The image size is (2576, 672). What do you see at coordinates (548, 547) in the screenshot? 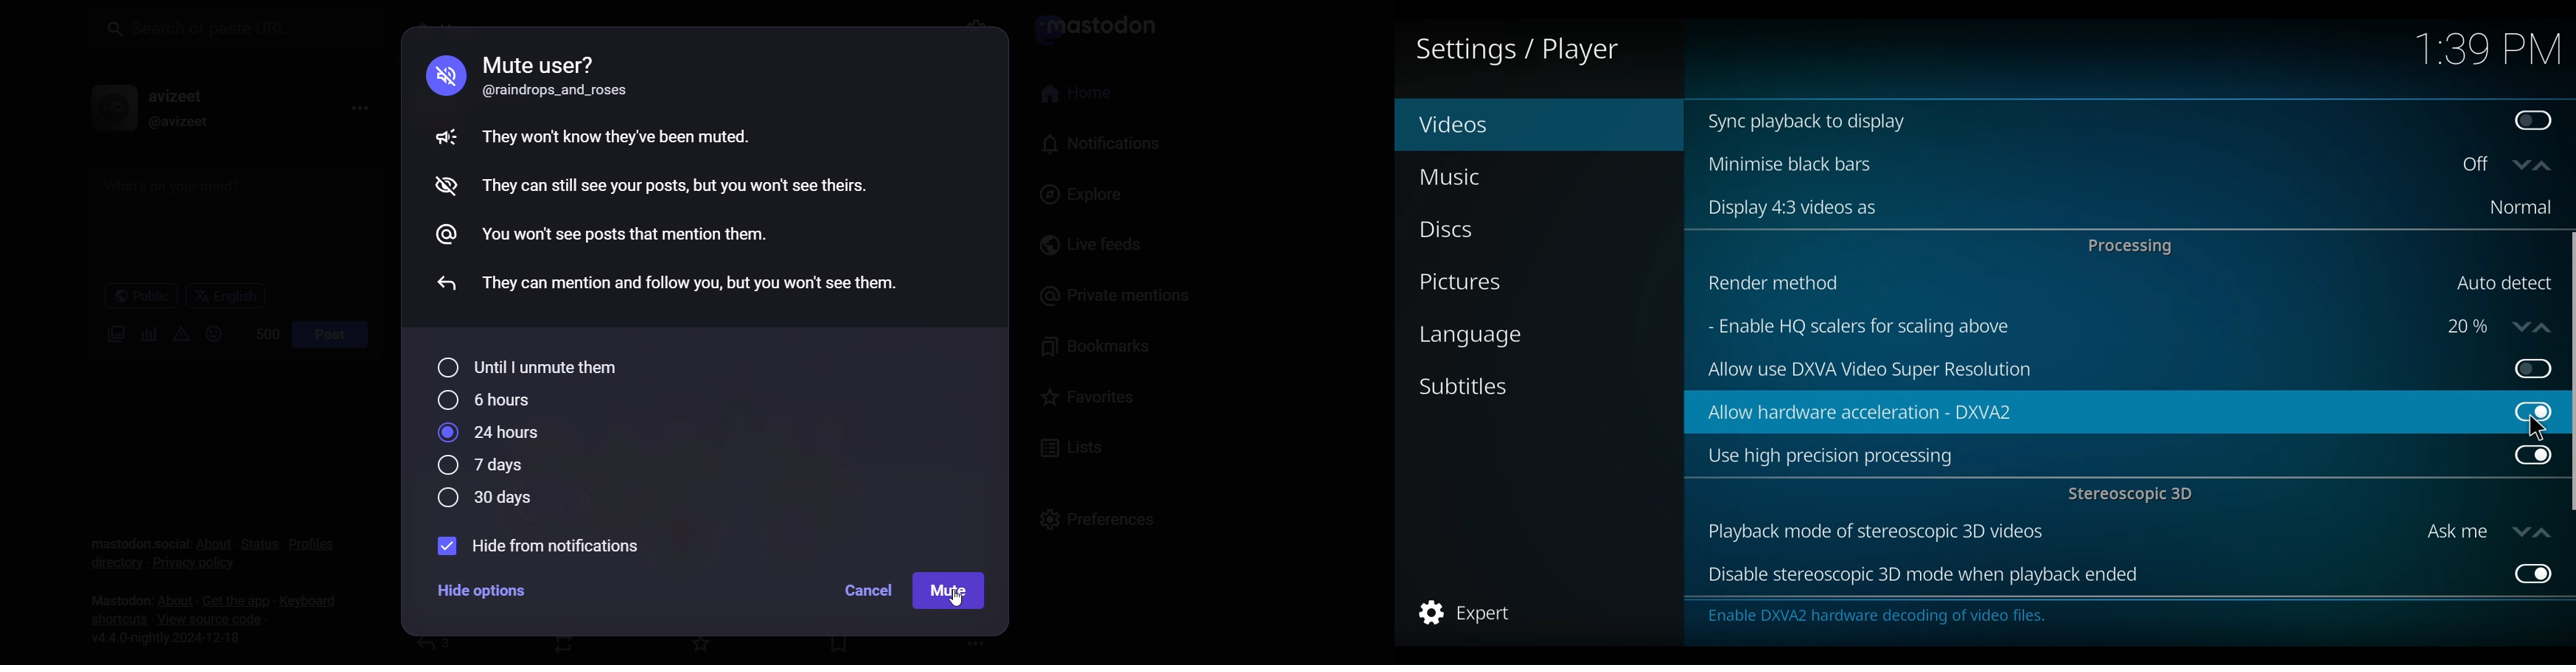
I see `hide from notification` at bounding box center [548, 547].